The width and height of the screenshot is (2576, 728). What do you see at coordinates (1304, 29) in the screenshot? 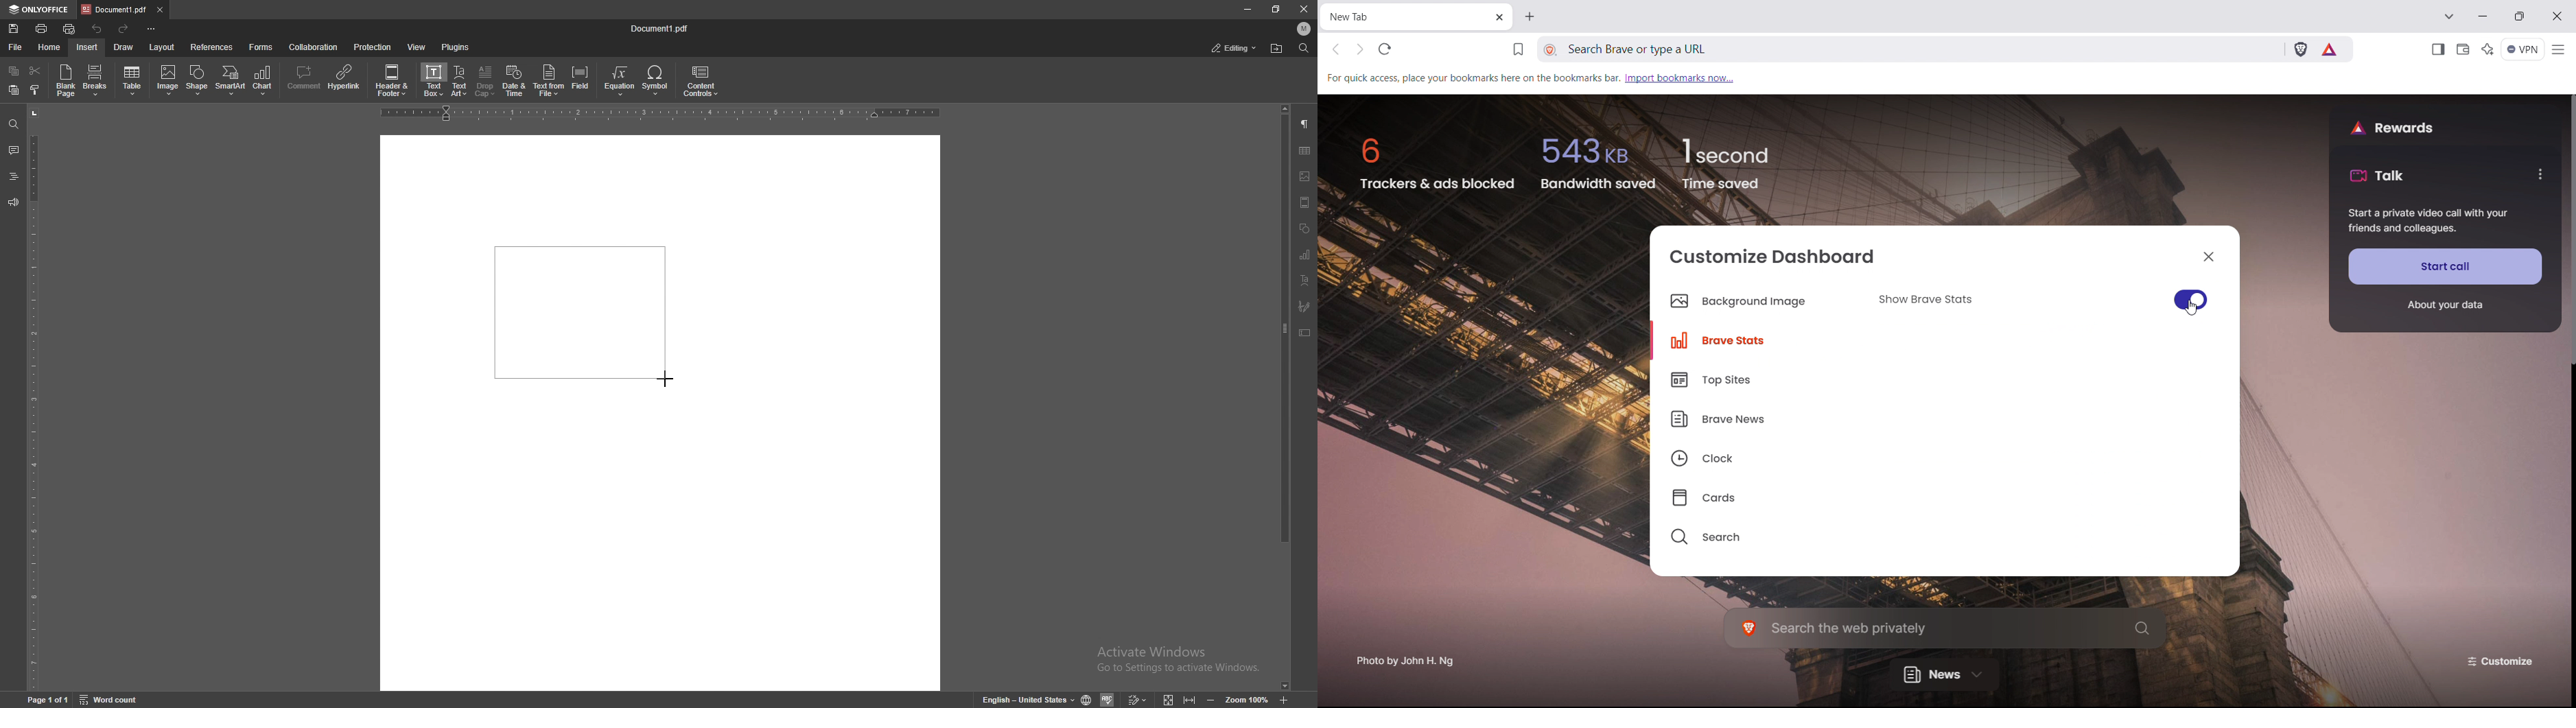
I see `profile` at bounding box center [1304, 29].